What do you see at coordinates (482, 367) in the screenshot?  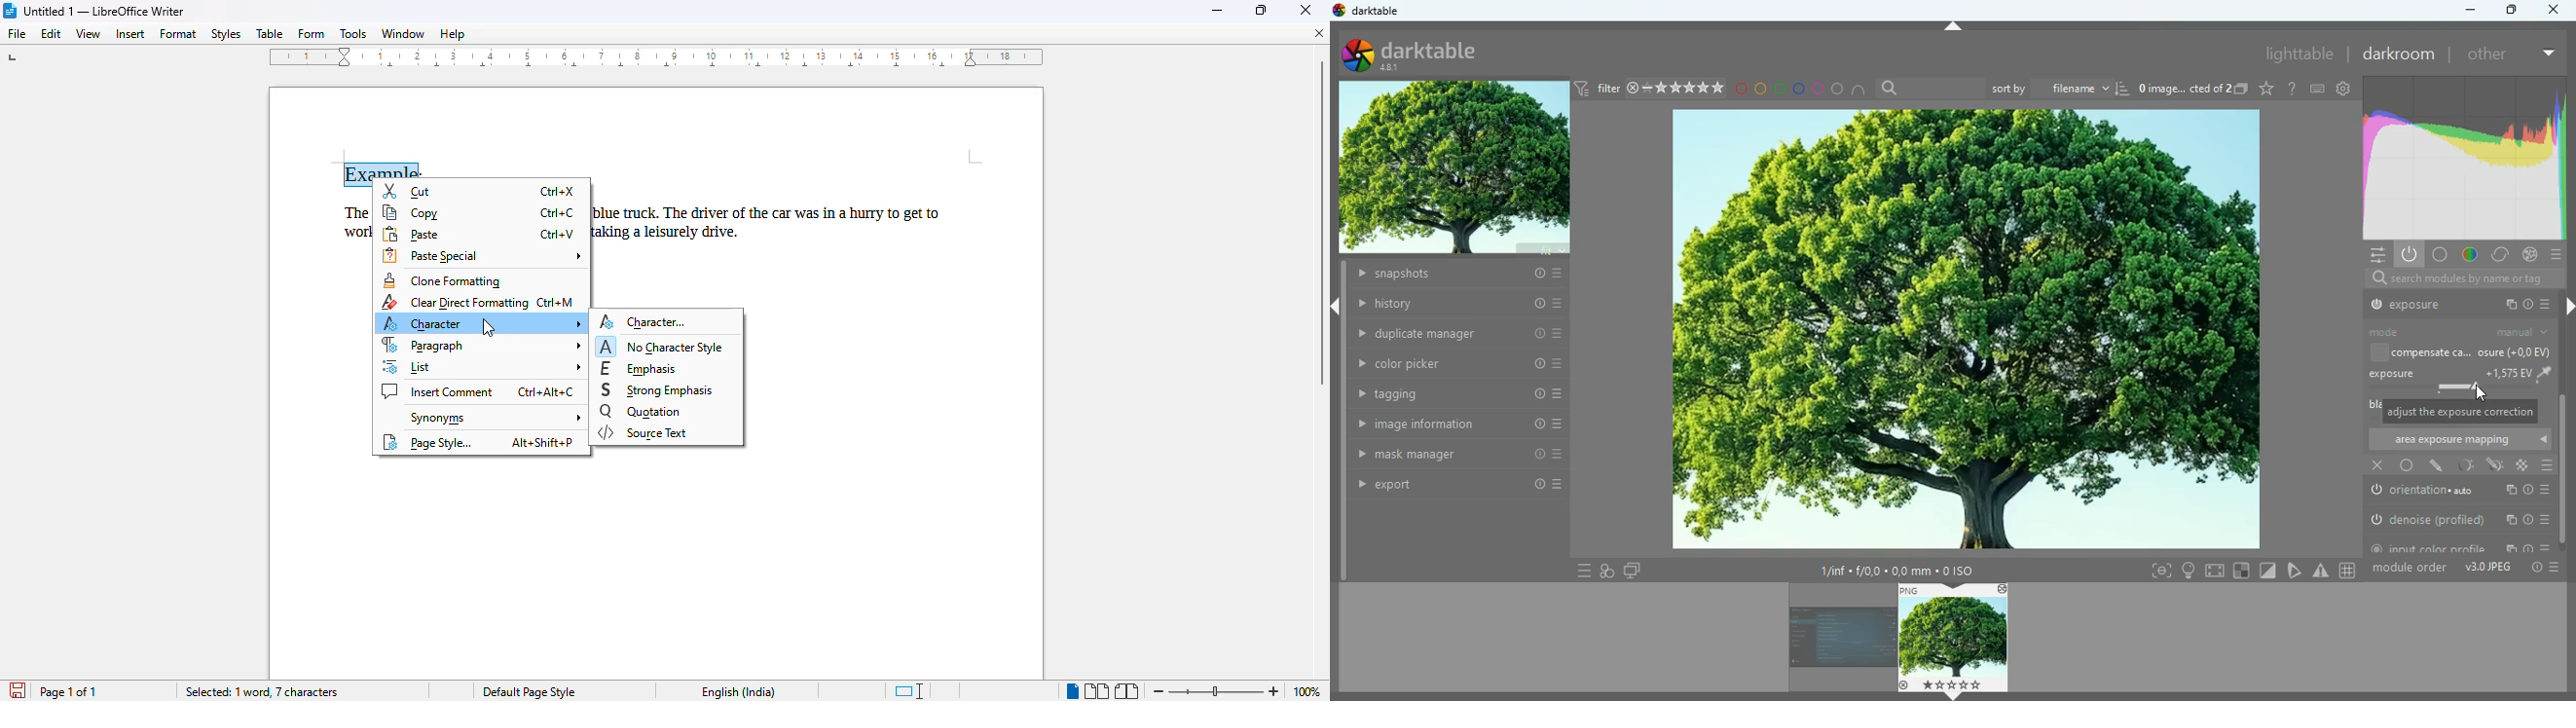 I see `list` at bounding box center [482, 367].